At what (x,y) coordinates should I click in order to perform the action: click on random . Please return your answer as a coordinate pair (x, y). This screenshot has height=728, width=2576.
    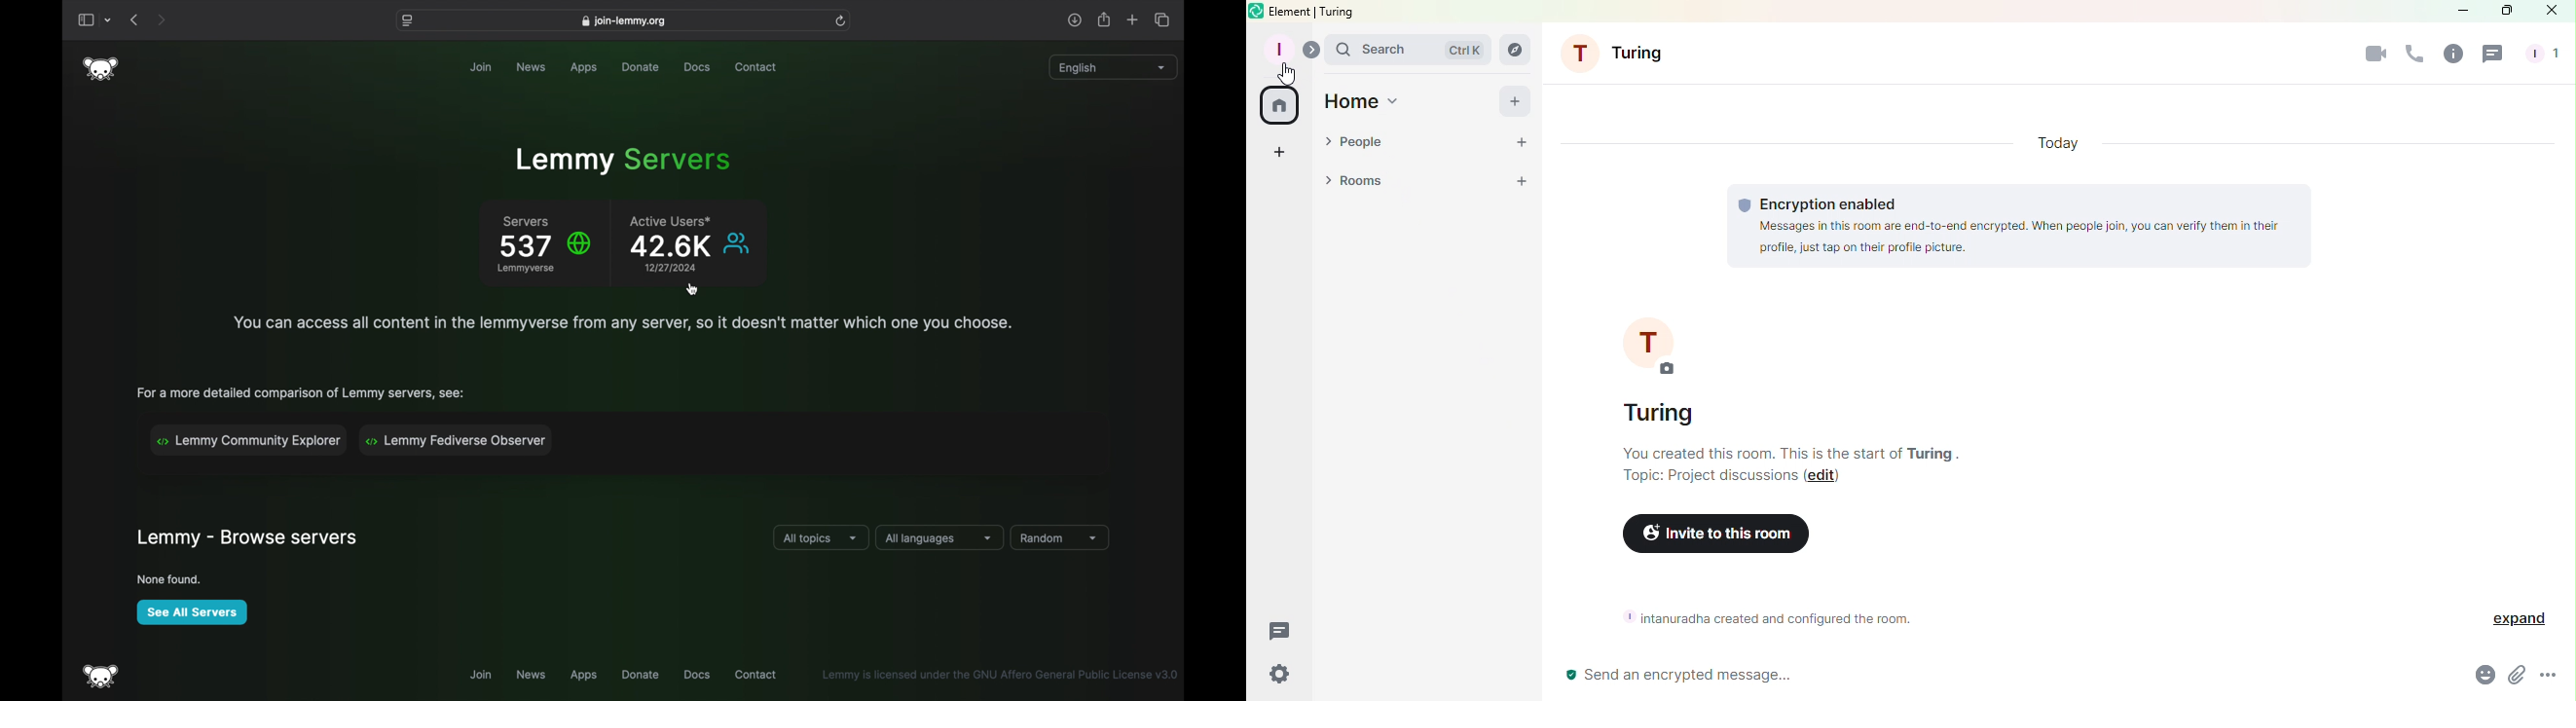
    Looking at the image, I should click on (1060, 538).